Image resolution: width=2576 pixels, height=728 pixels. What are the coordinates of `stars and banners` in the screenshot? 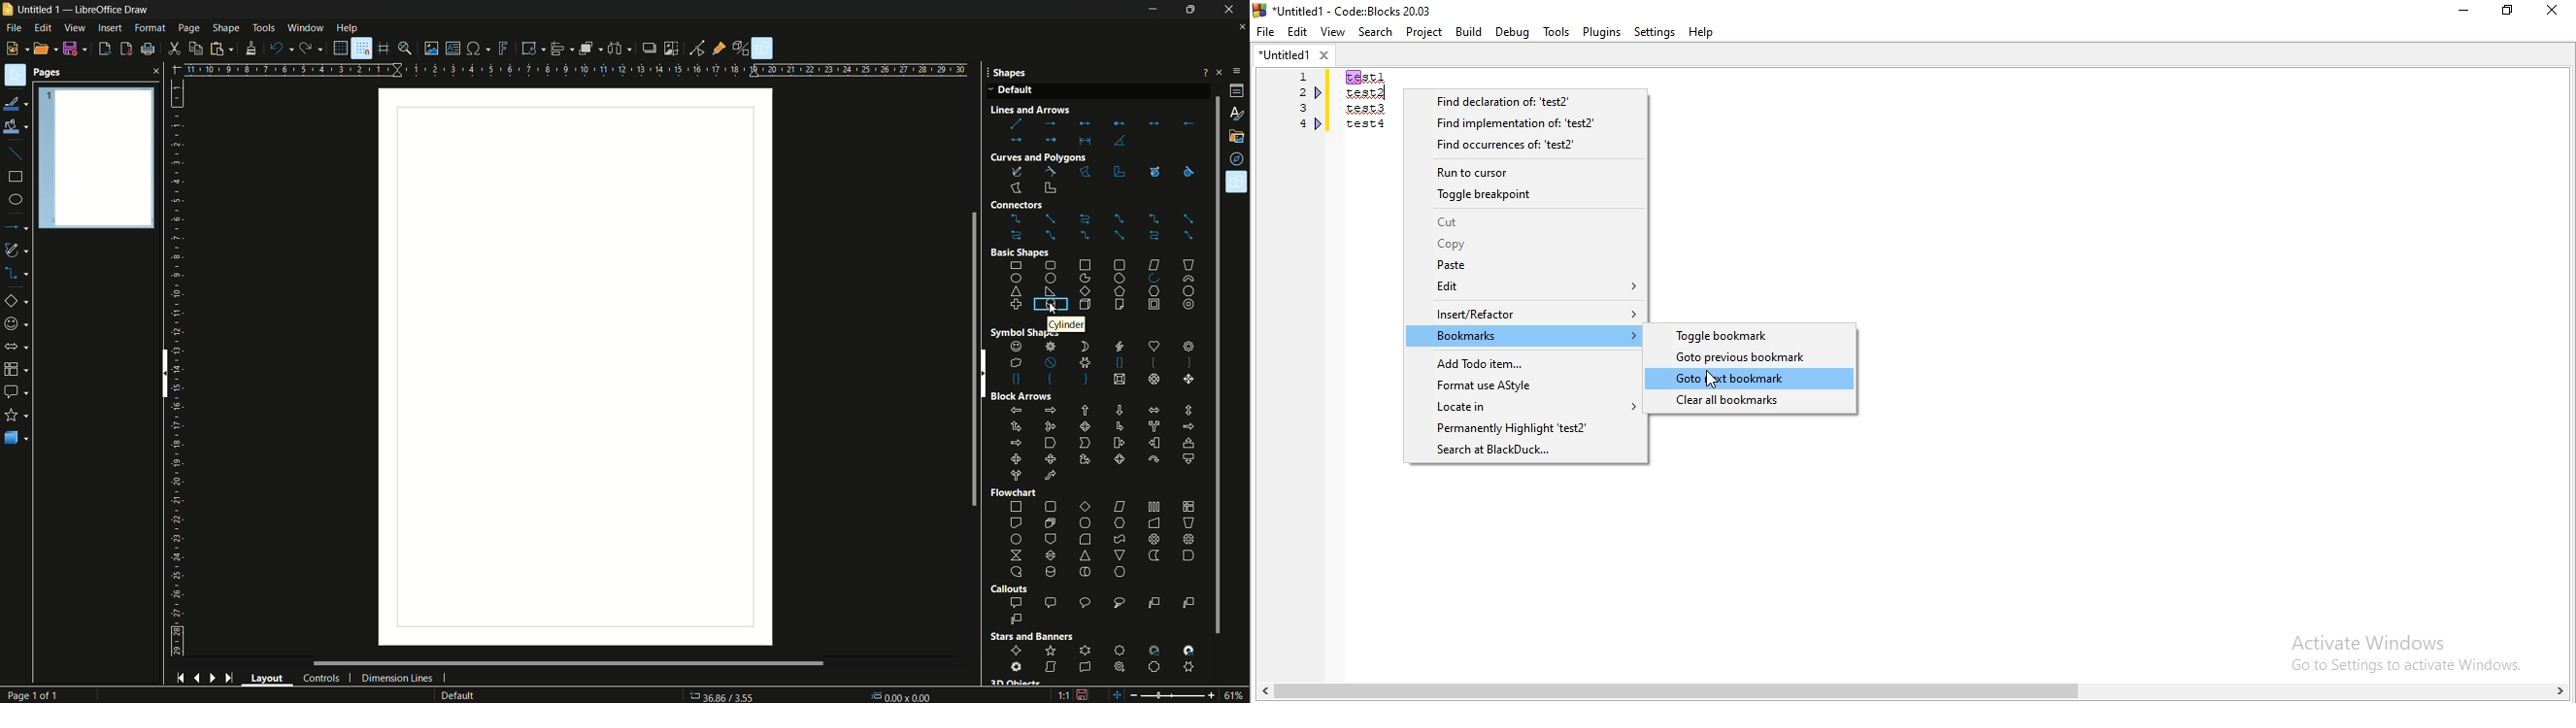 It's located at (18, 415).